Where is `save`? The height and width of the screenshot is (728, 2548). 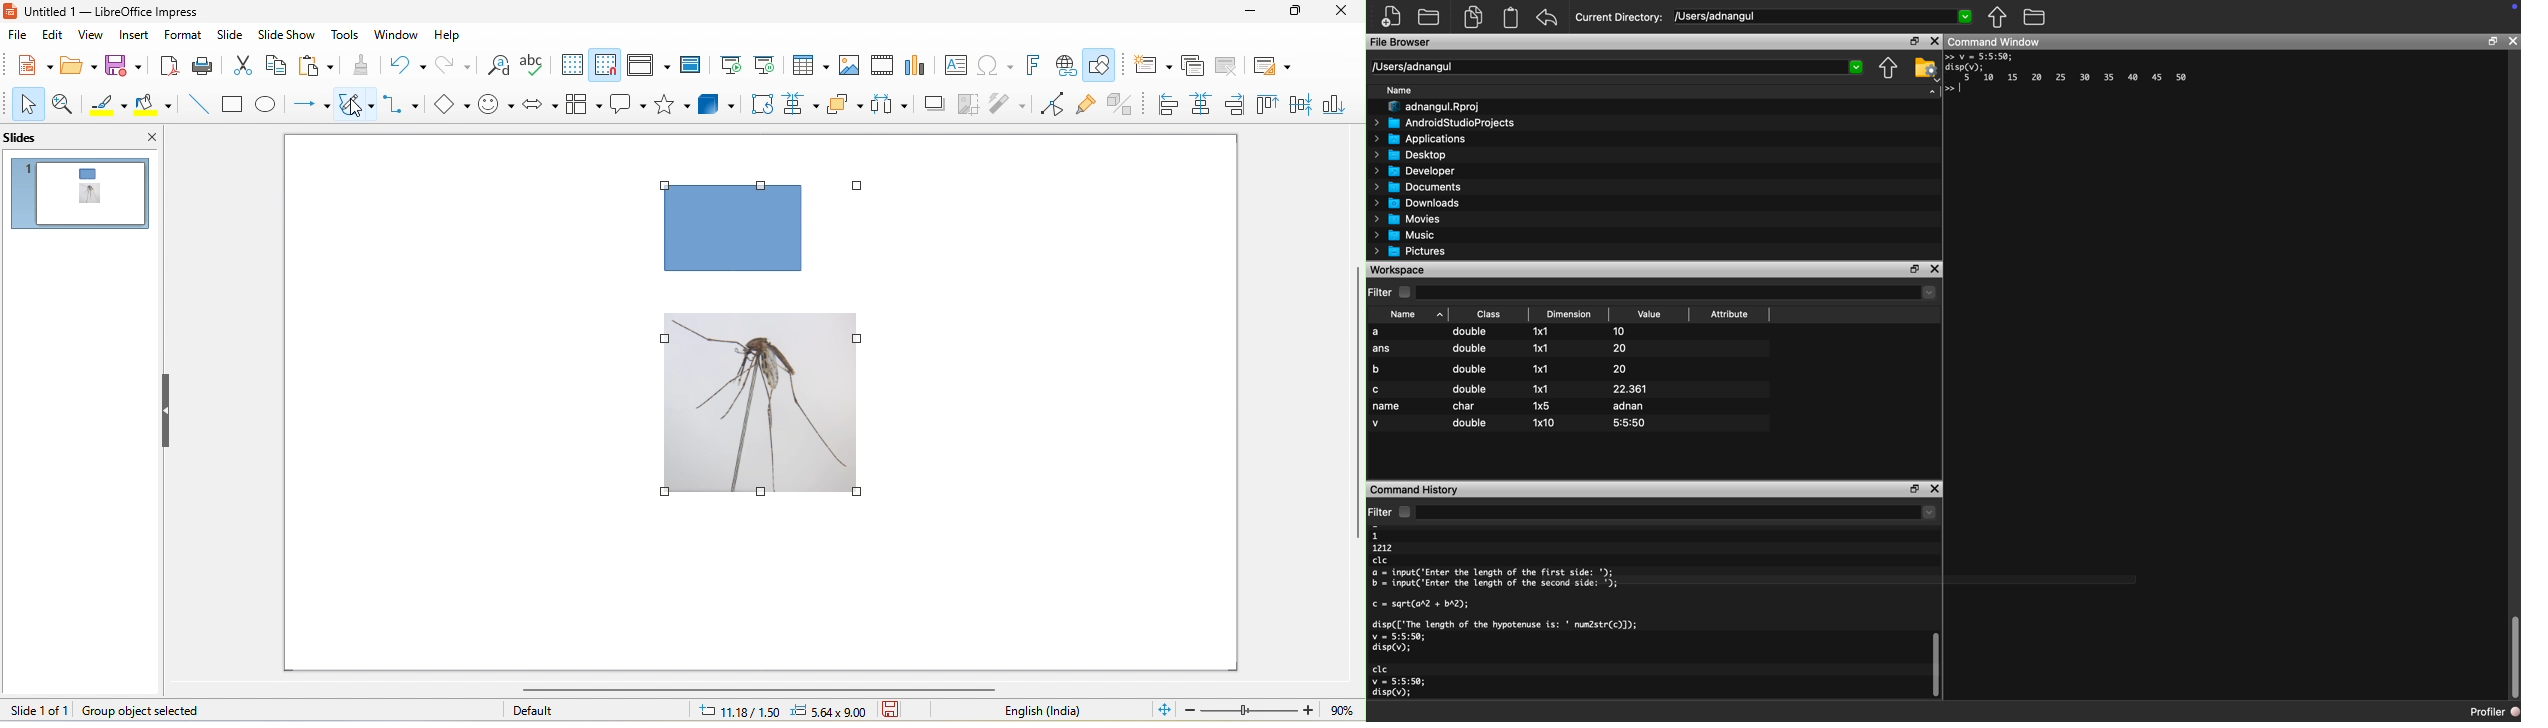 save is located at coordinates (128, 66).